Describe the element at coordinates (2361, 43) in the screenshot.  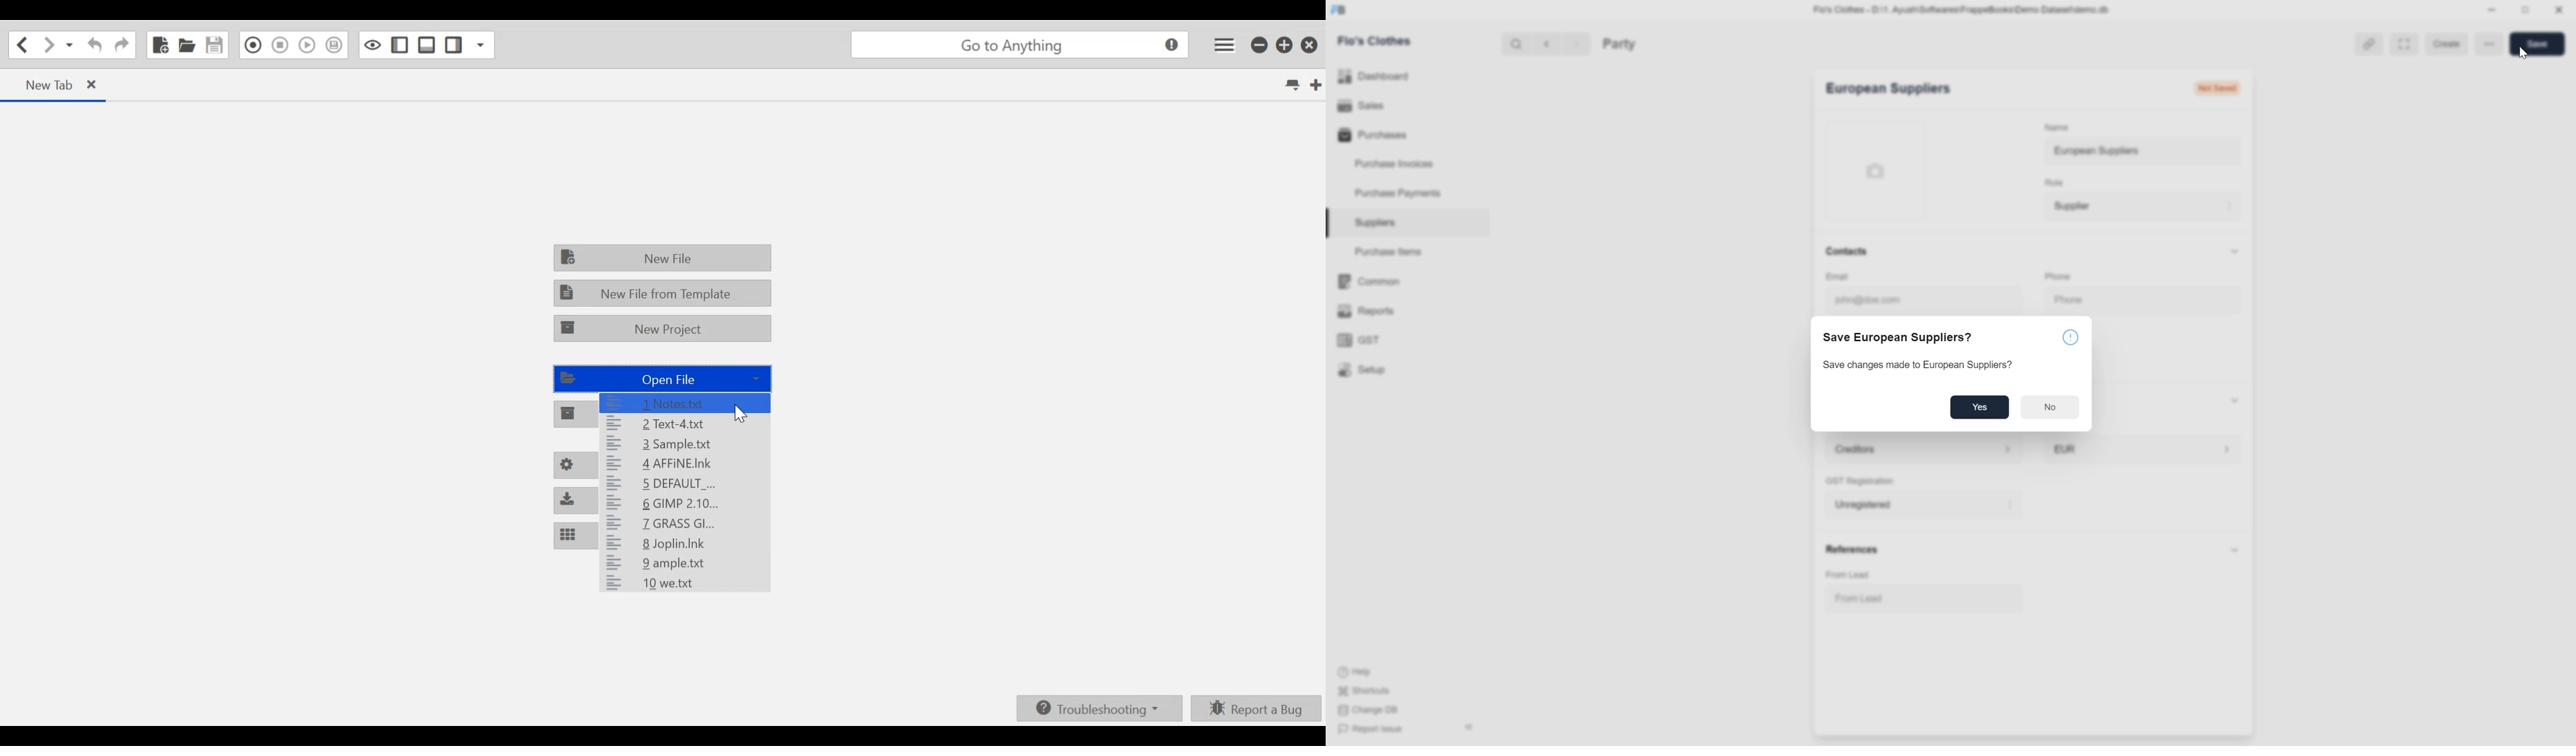
I see `attach` at that location.